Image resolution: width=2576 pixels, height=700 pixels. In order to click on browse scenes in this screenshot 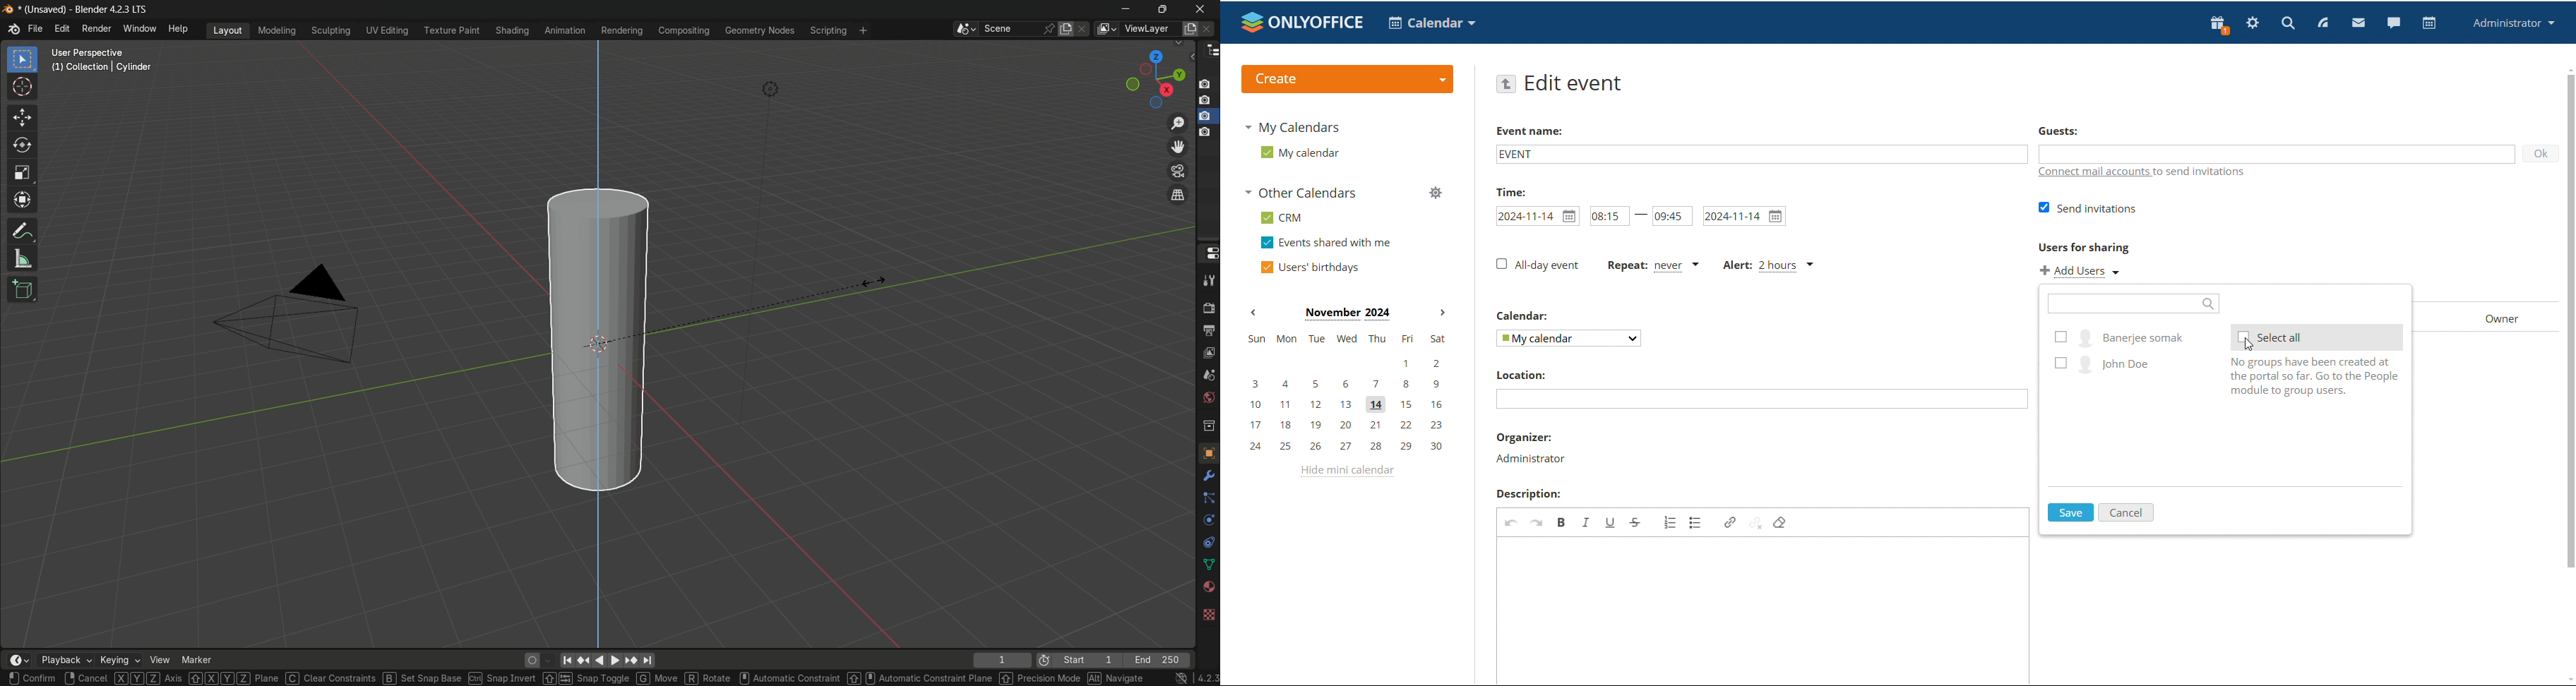, I will do `click(964, 29)`.